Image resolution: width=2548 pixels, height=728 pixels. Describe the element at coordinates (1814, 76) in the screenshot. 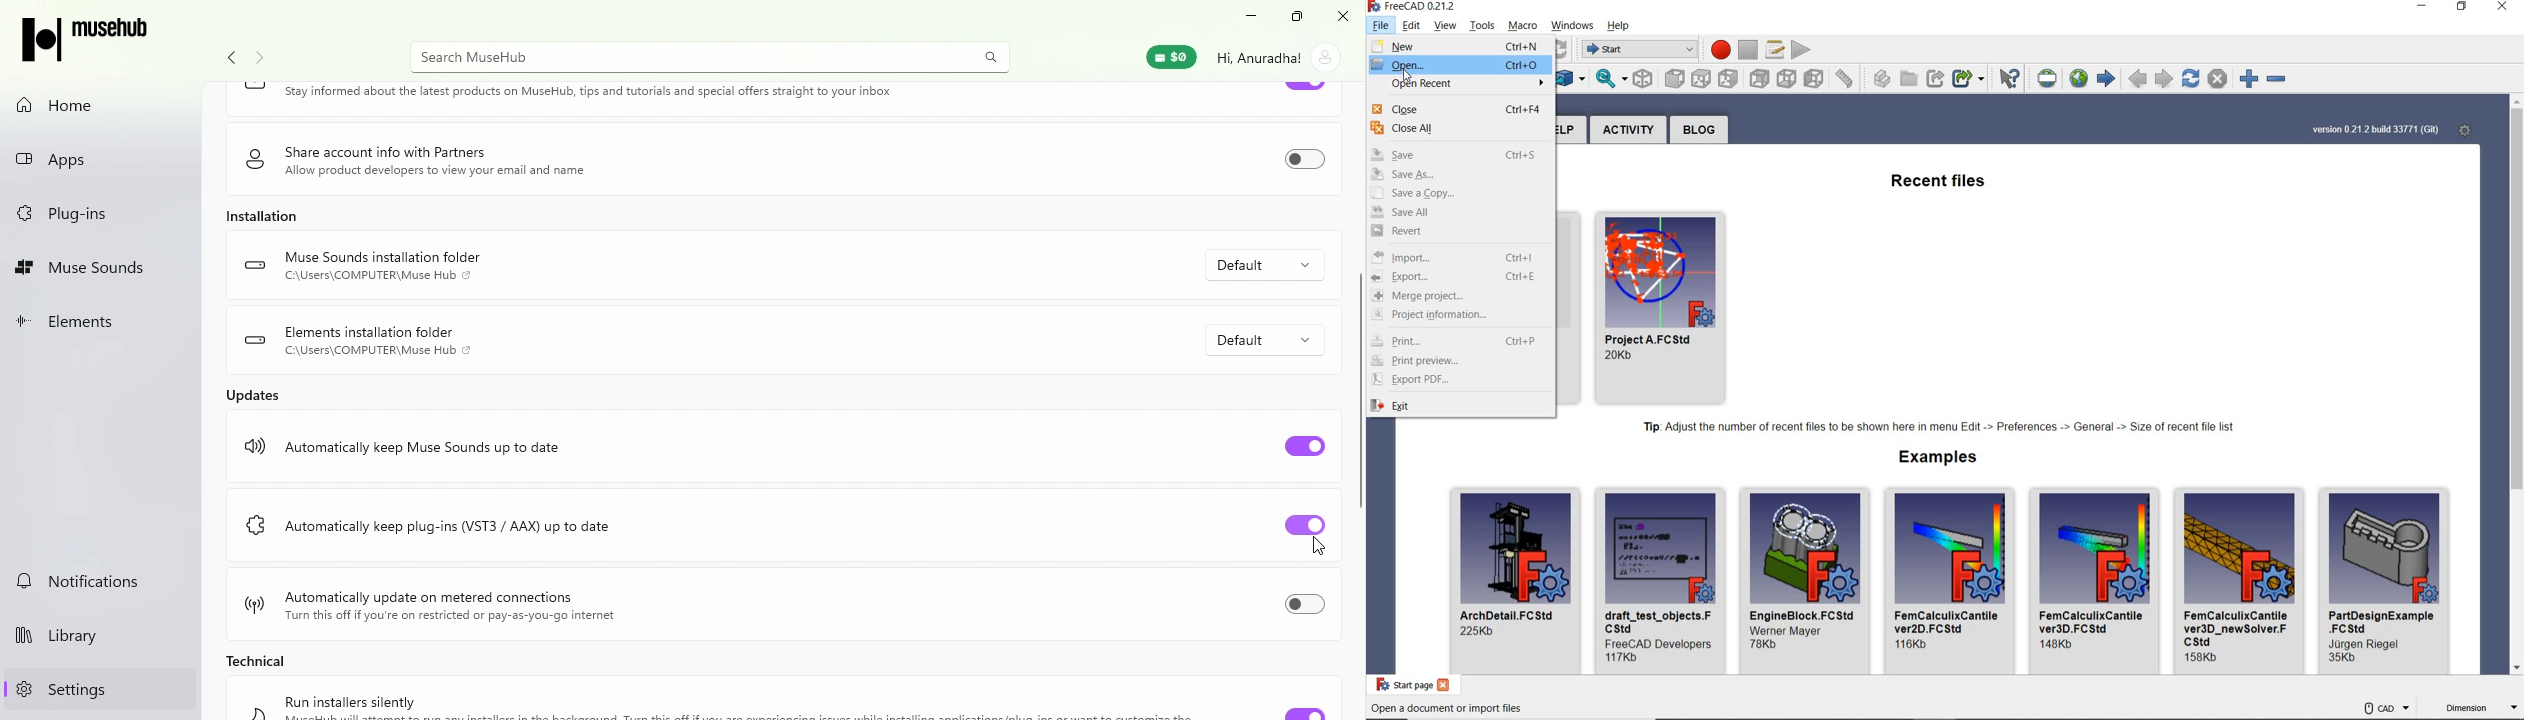

I see `LEFT` at that location.